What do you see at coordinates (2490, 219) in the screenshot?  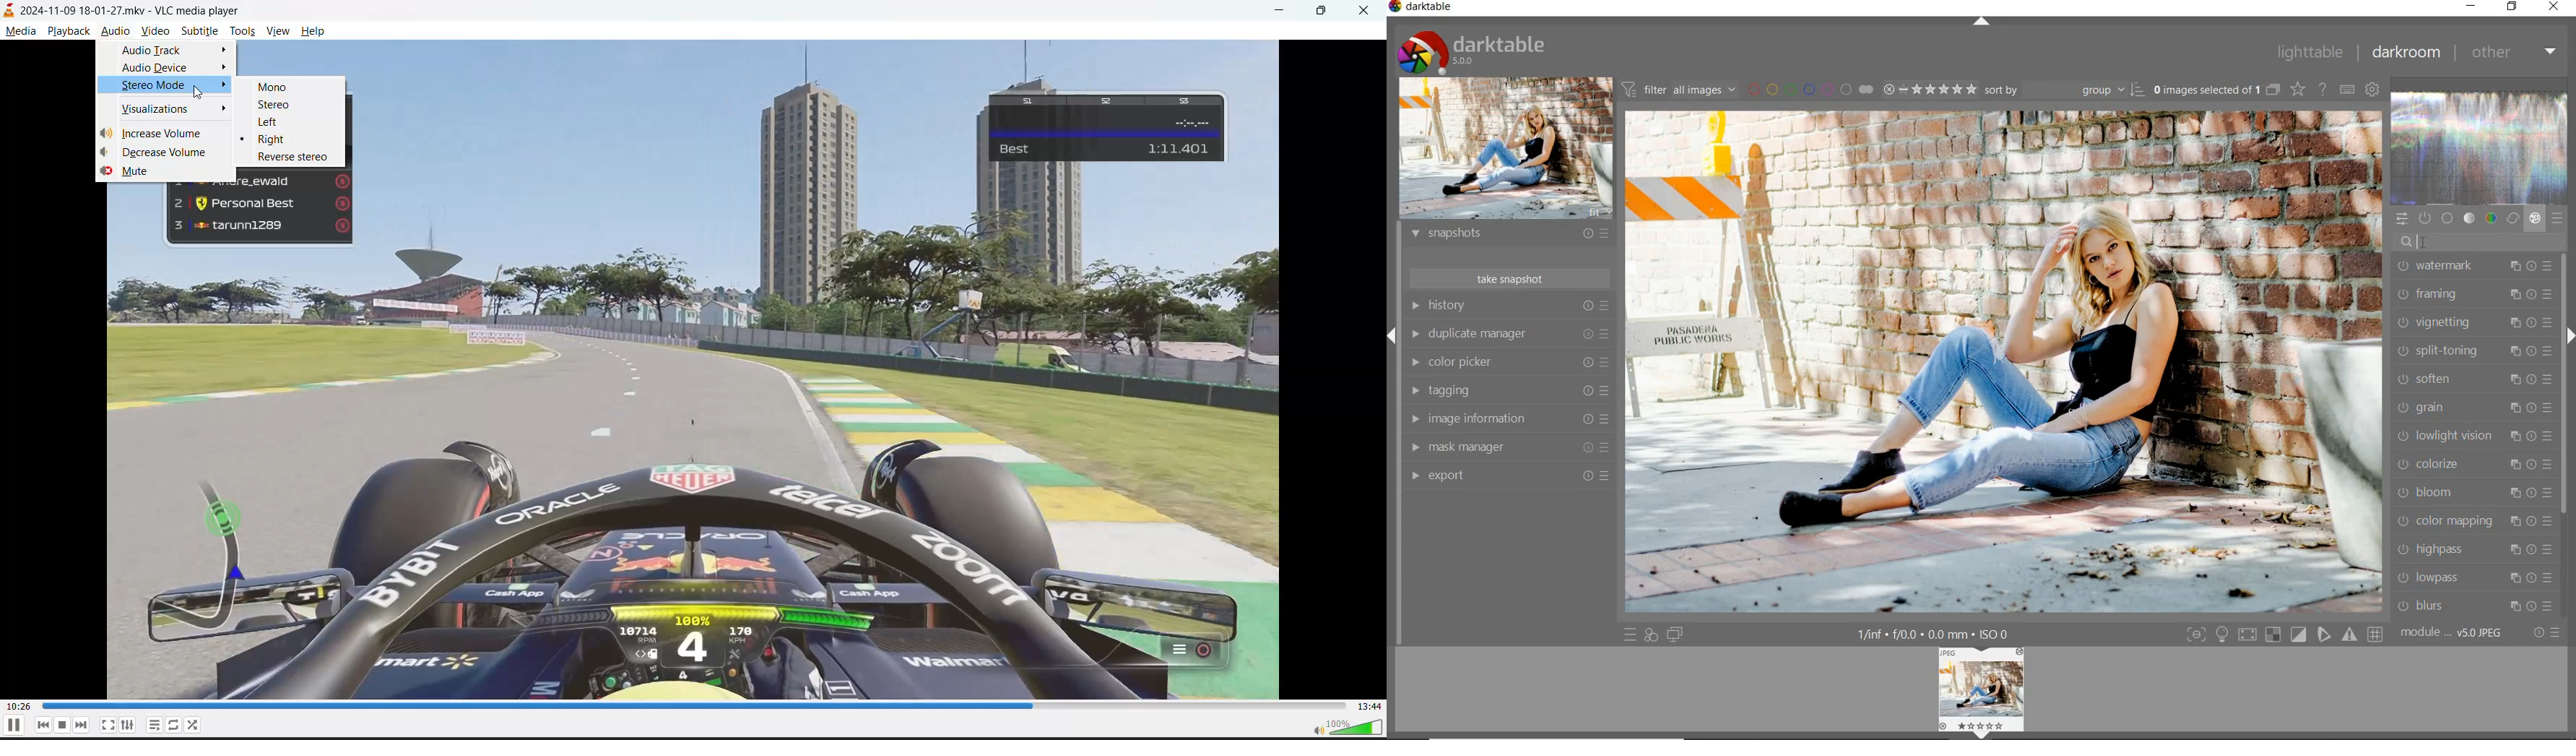 I see `color` at bounding box center [2490, 219].